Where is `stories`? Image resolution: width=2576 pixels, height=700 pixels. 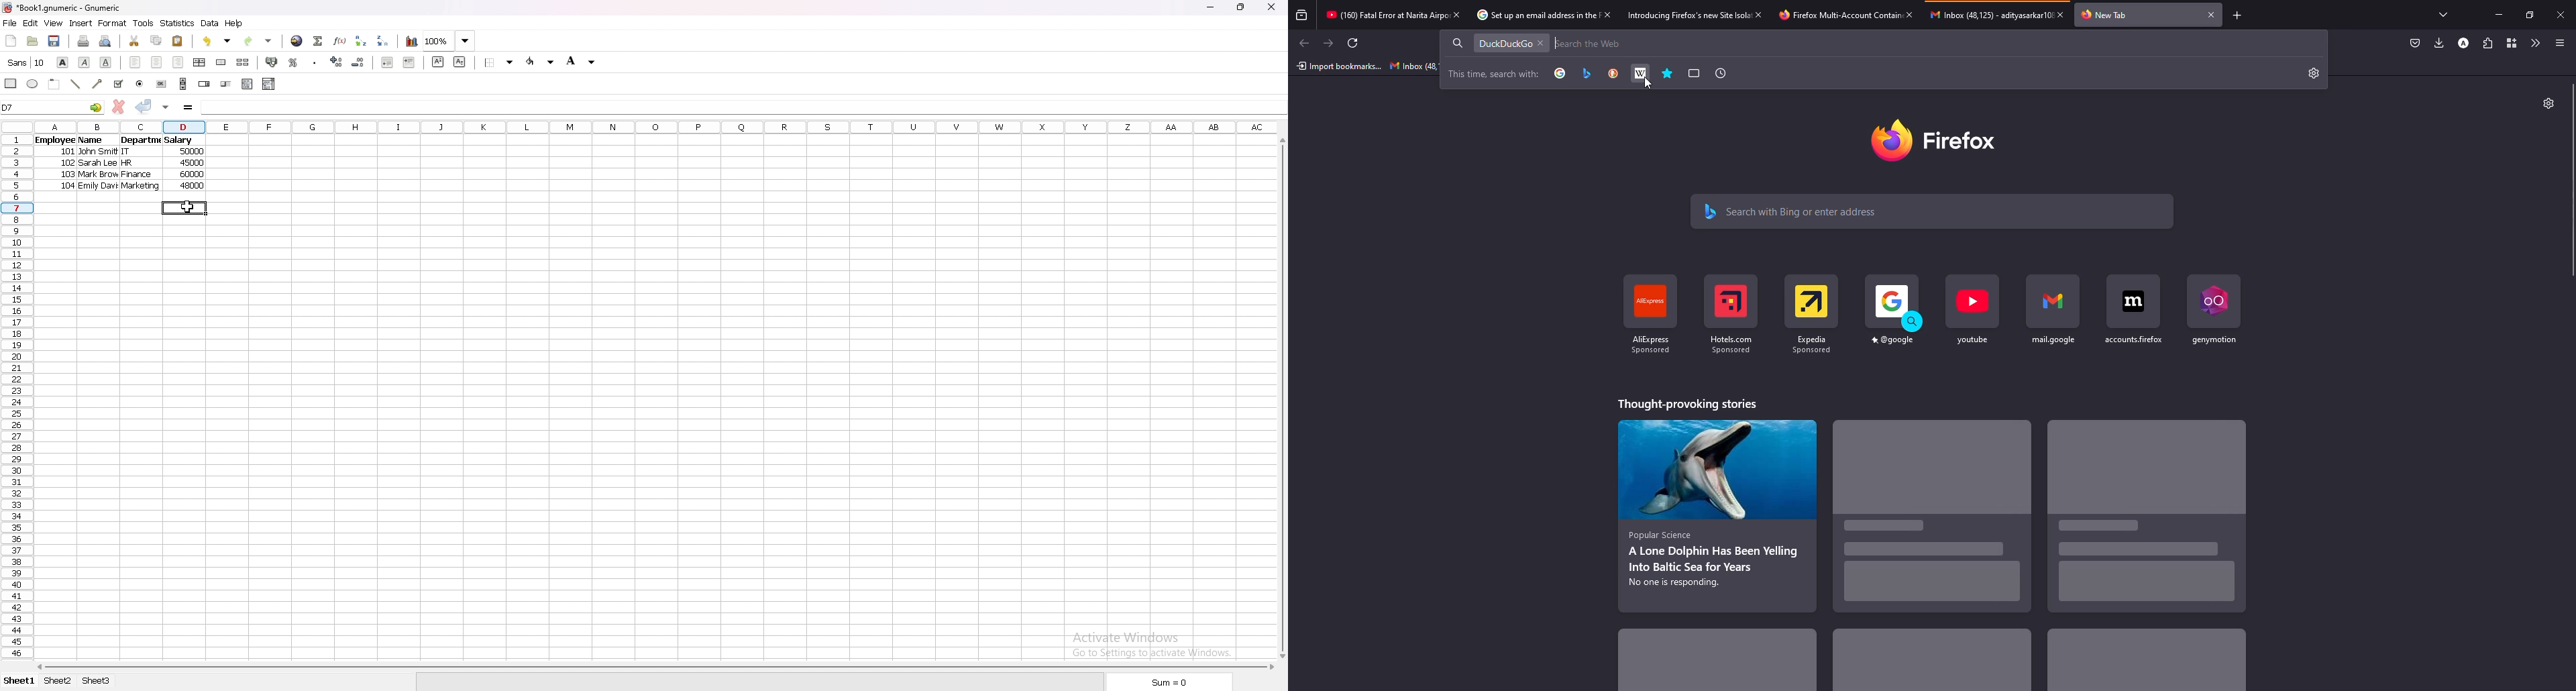 stories is located at coordinates (1715, 515).